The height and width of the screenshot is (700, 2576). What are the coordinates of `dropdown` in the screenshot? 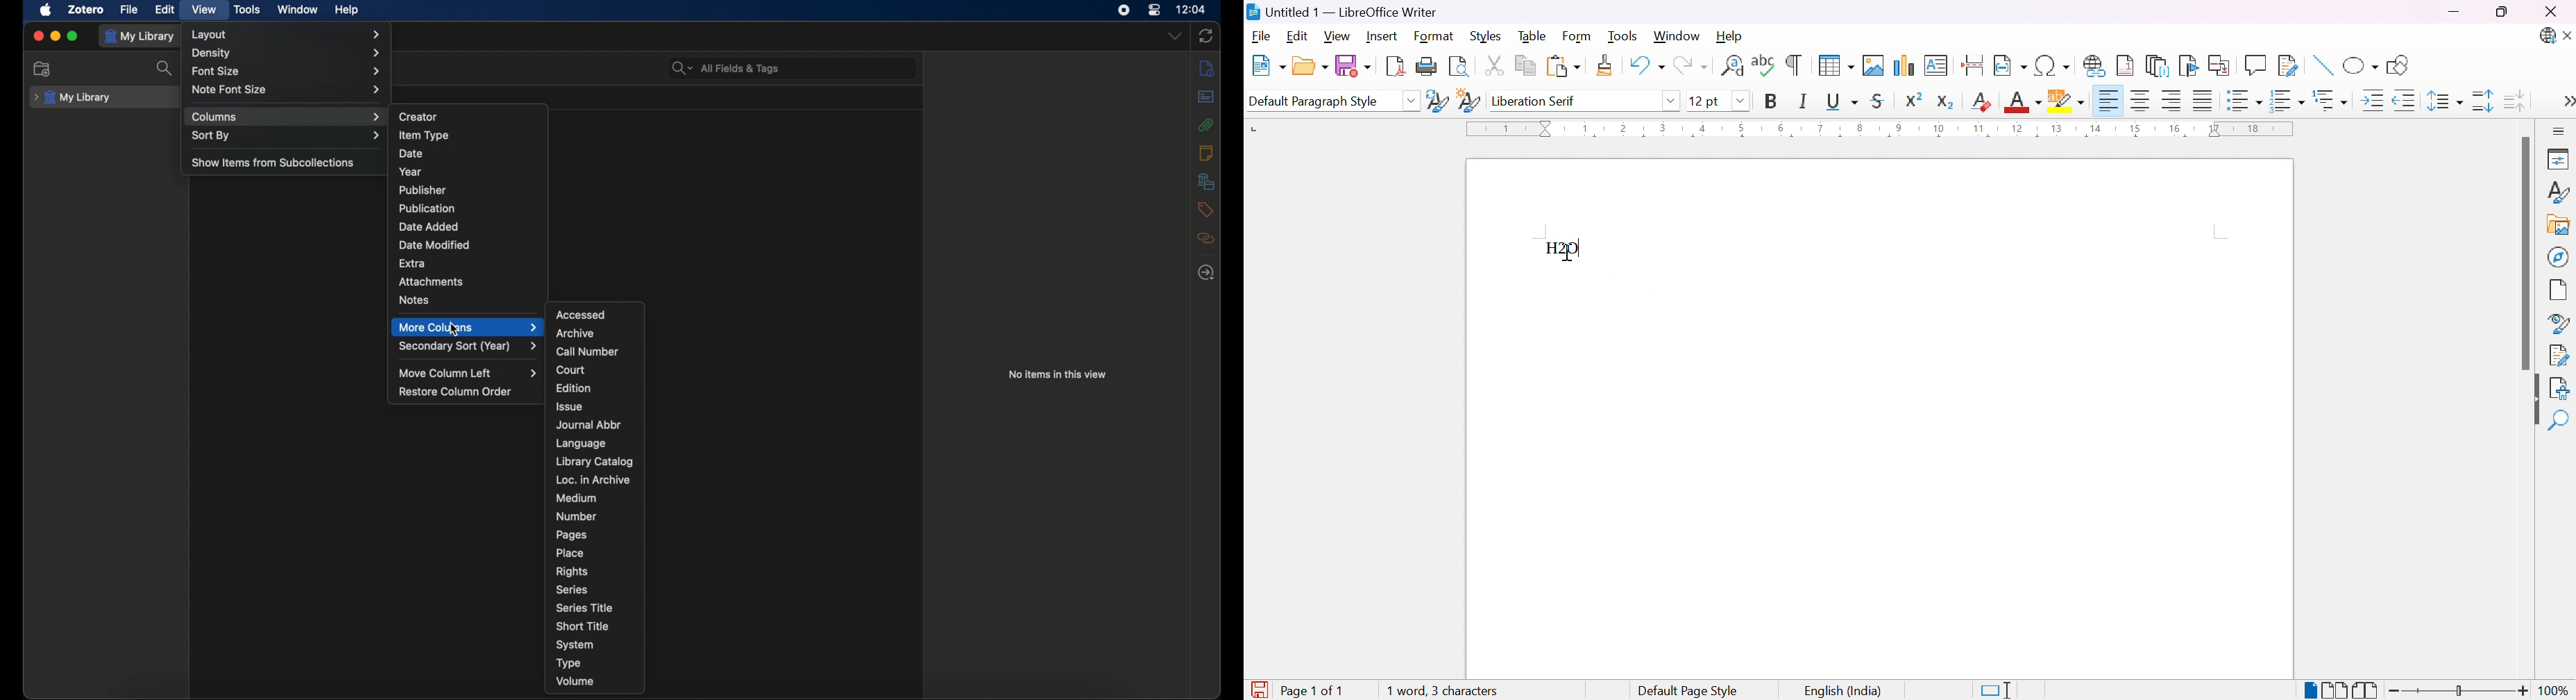 It's located at (1176, 35).